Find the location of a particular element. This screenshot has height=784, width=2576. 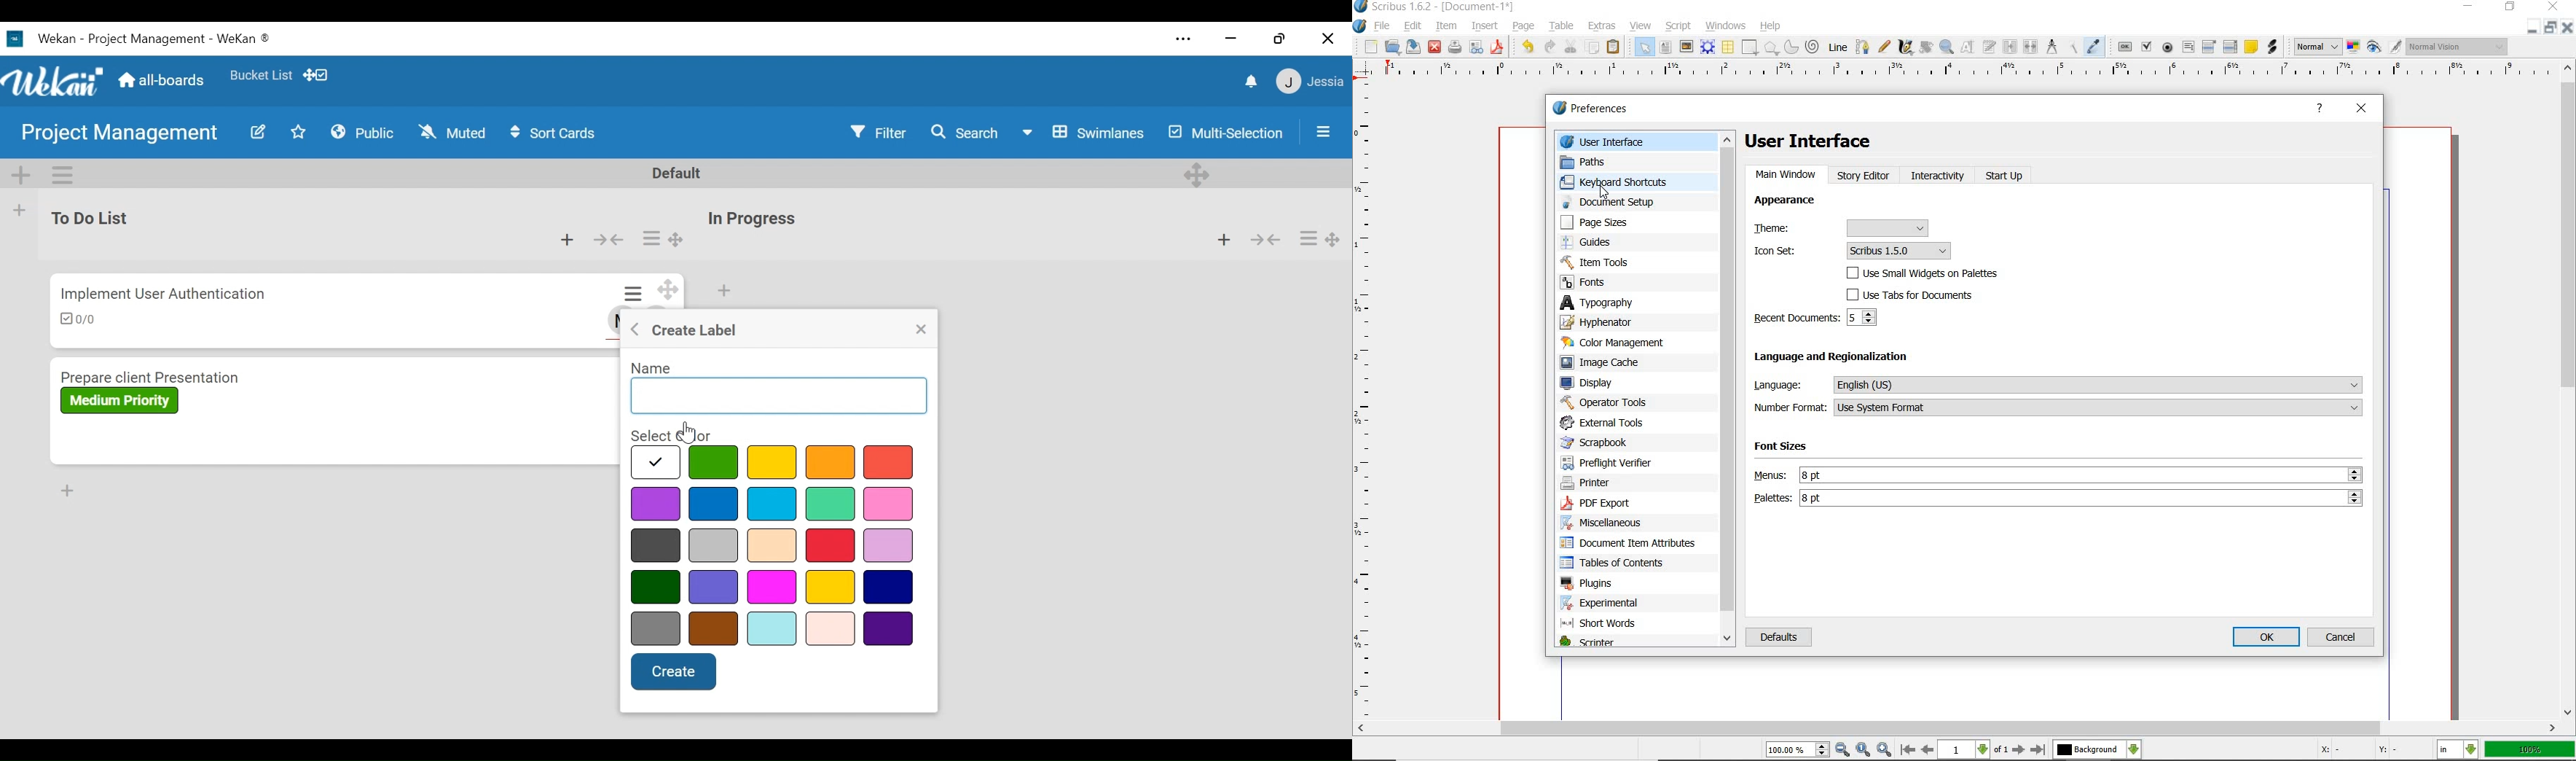

rotate item is located at coordinates (1926, 48).